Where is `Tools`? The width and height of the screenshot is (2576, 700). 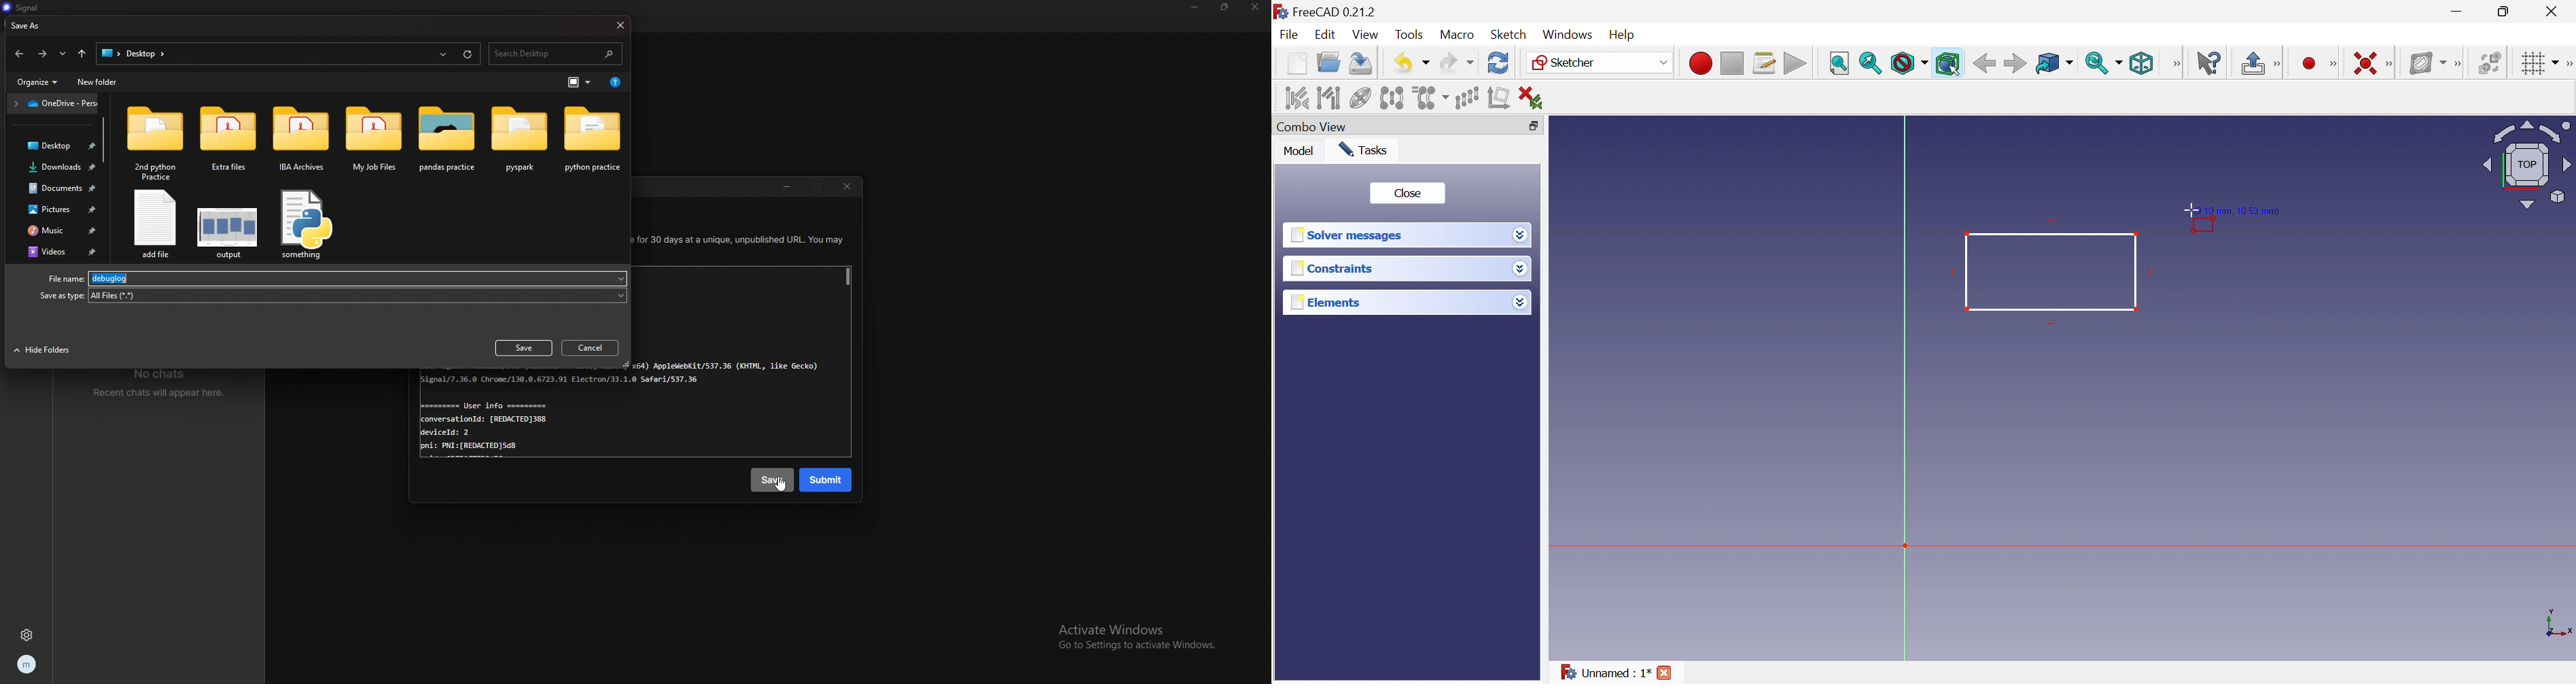 Tools is located at coordinates (1409, 35).